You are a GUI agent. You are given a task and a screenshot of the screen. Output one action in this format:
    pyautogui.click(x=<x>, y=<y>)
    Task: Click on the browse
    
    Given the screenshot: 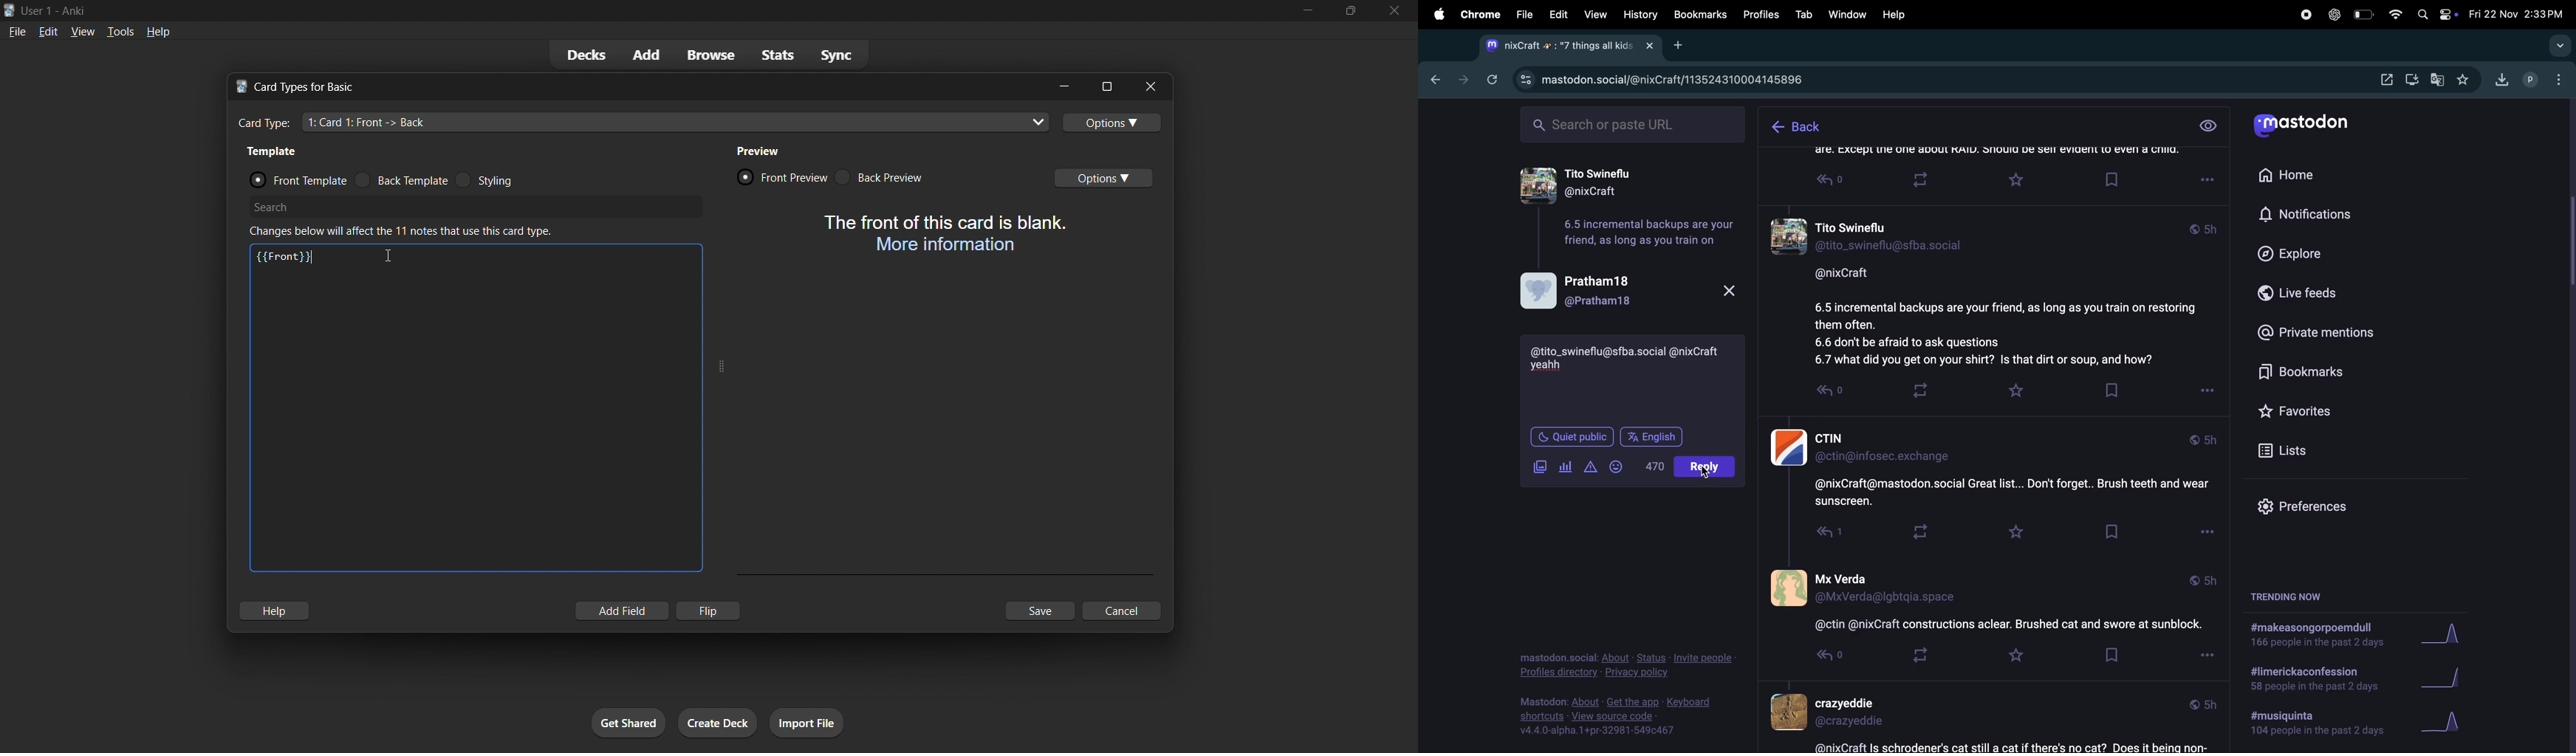 What is the action you would take?
    pyautogui.click(x=706, y=55)
    